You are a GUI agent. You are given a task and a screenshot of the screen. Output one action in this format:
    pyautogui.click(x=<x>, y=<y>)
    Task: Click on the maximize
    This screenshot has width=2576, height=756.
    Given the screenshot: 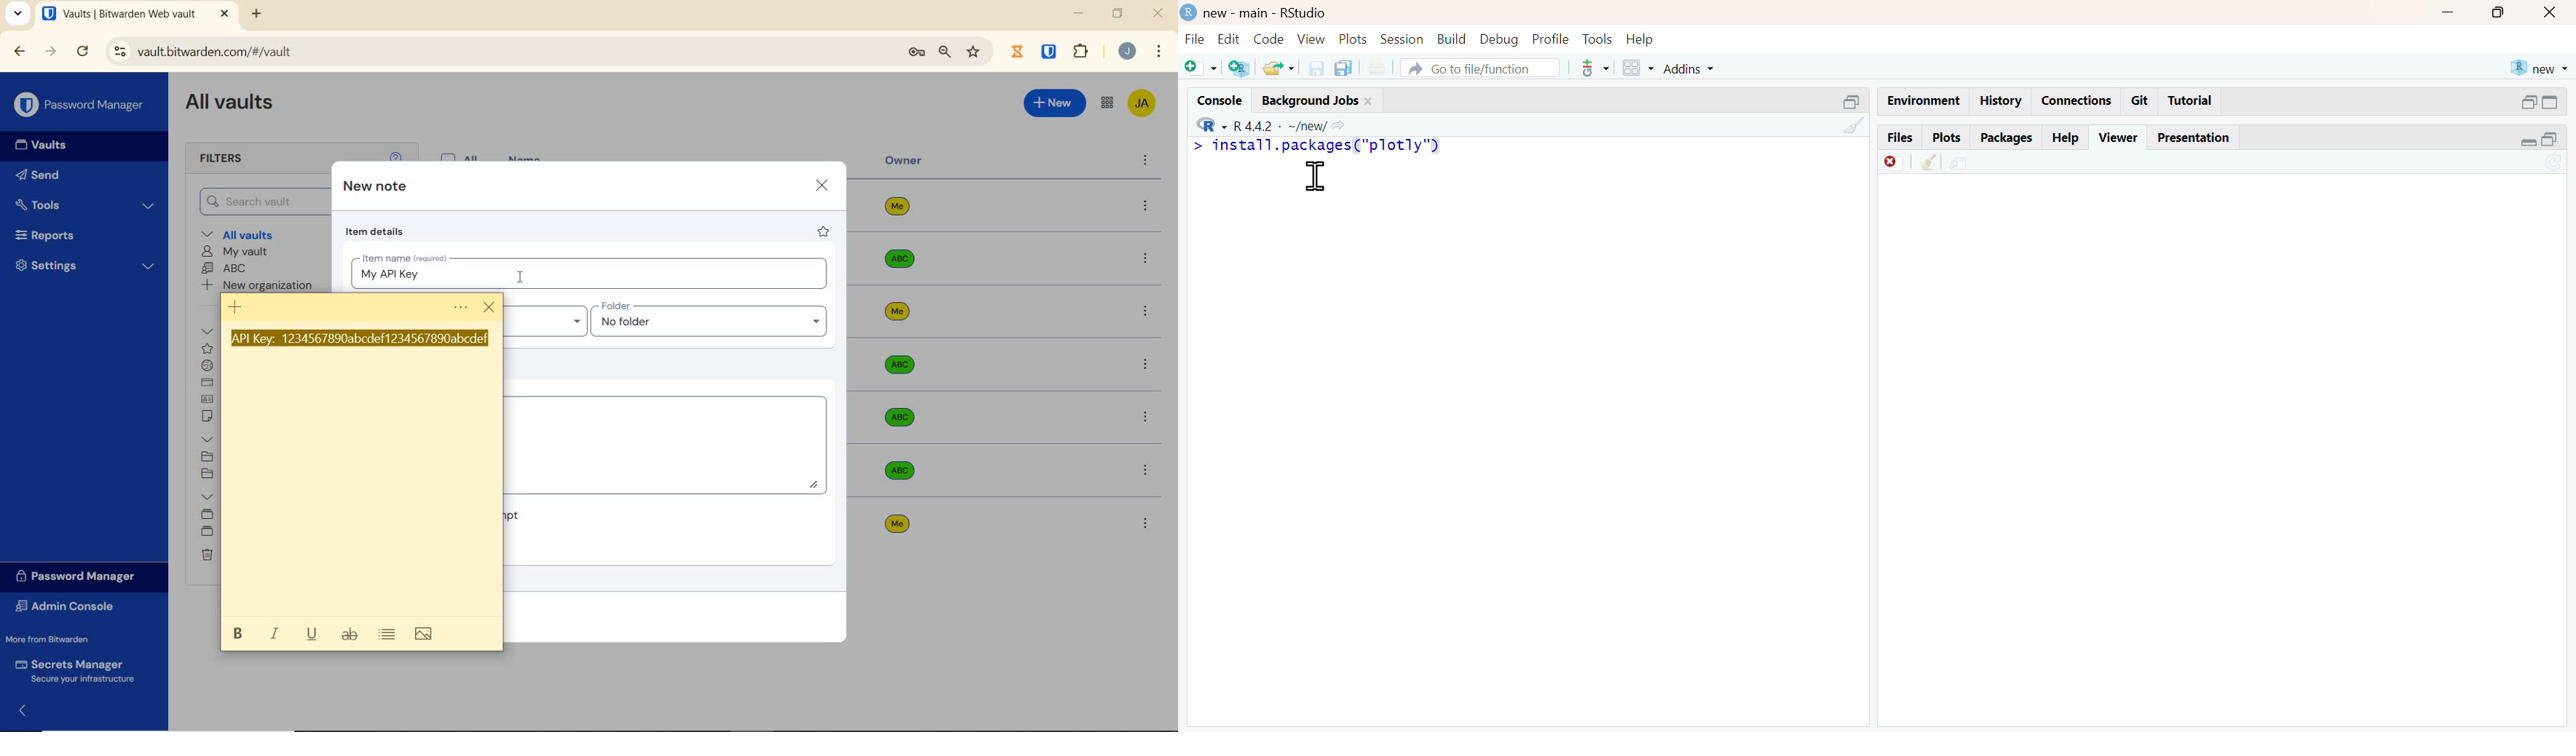 What is the action you would take?
    pyautogui.click(x=2502, y=11)
    